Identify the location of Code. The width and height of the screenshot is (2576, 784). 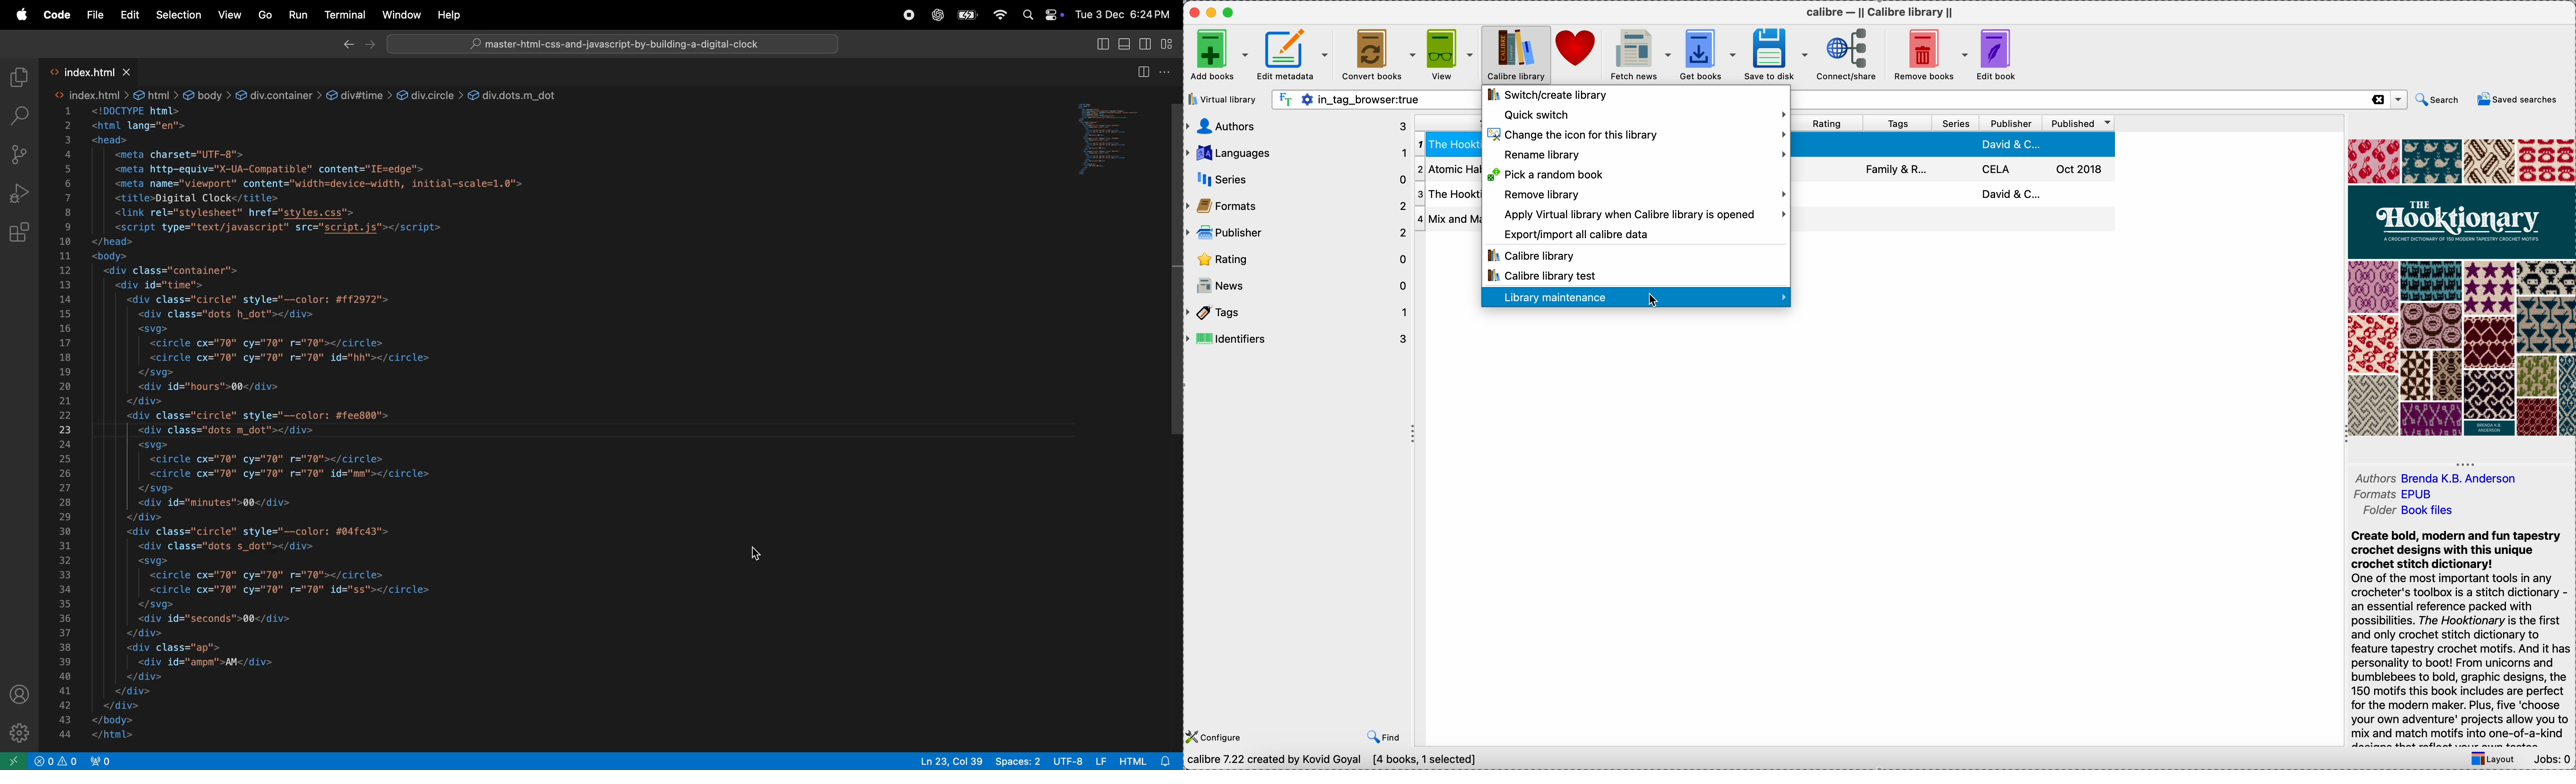
(56, 13).